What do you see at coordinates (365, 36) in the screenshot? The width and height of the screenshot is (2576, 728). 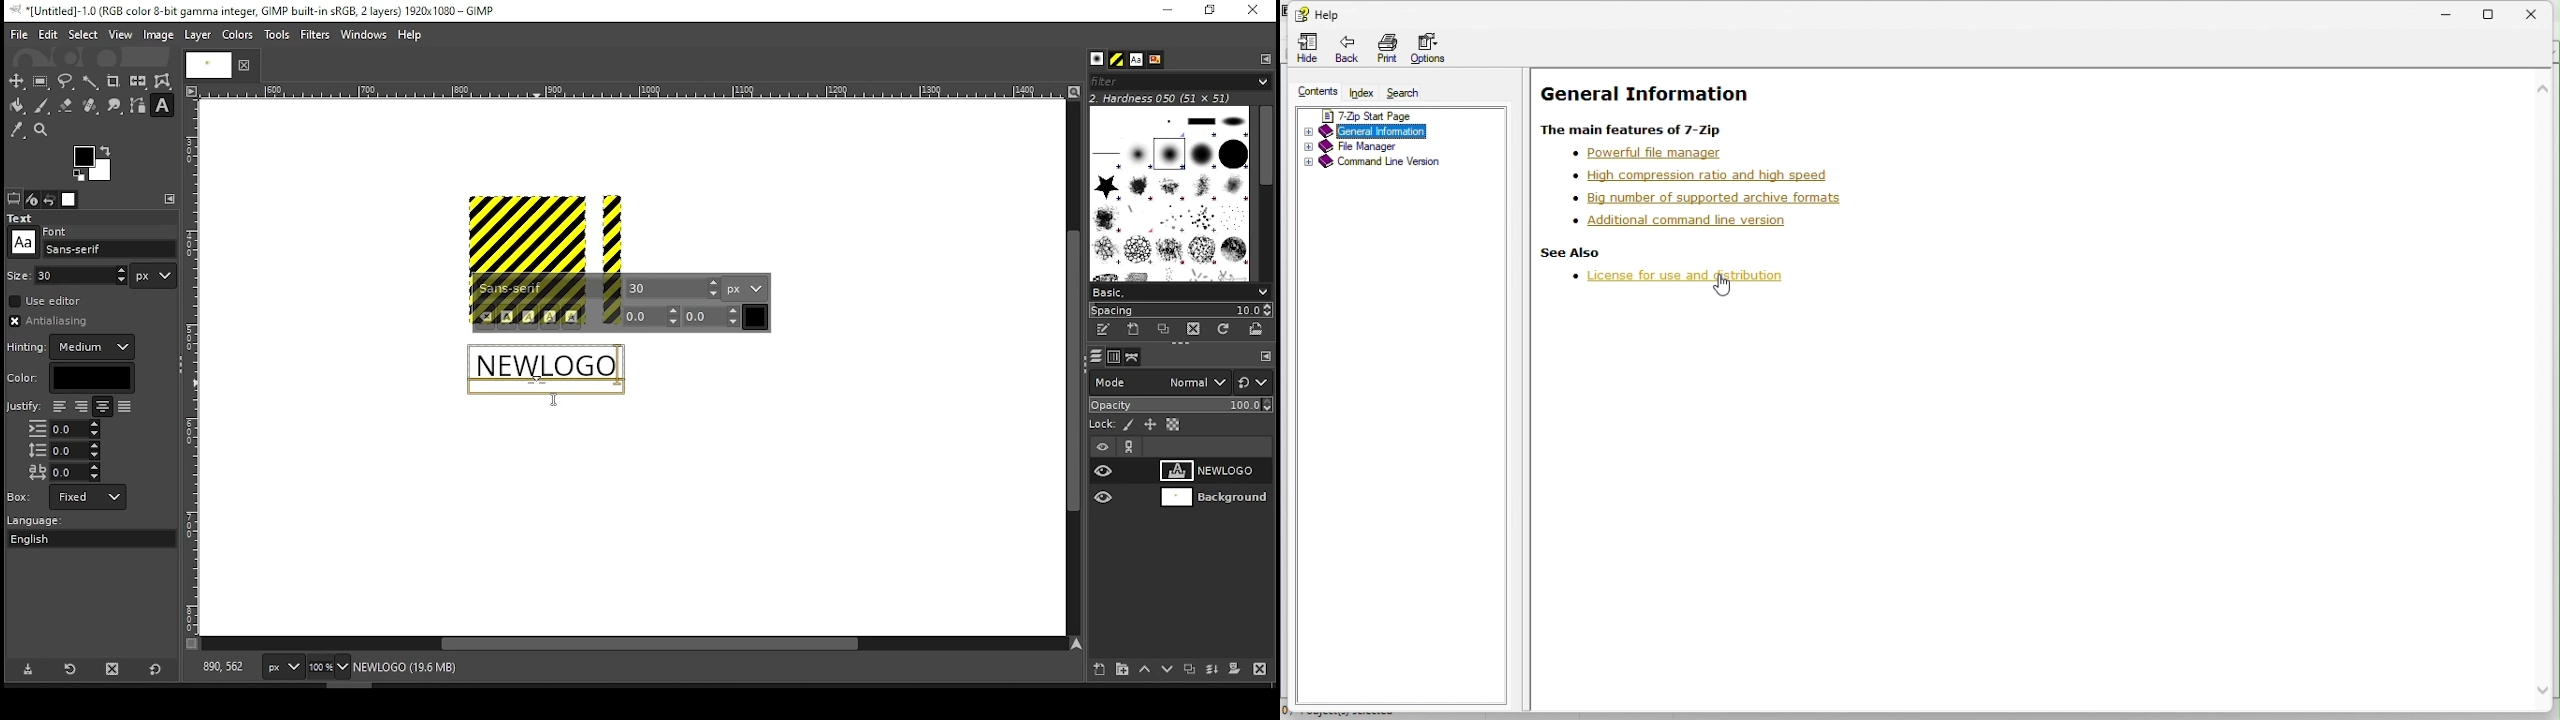 I see `windows` at bounding box center [365, 36].